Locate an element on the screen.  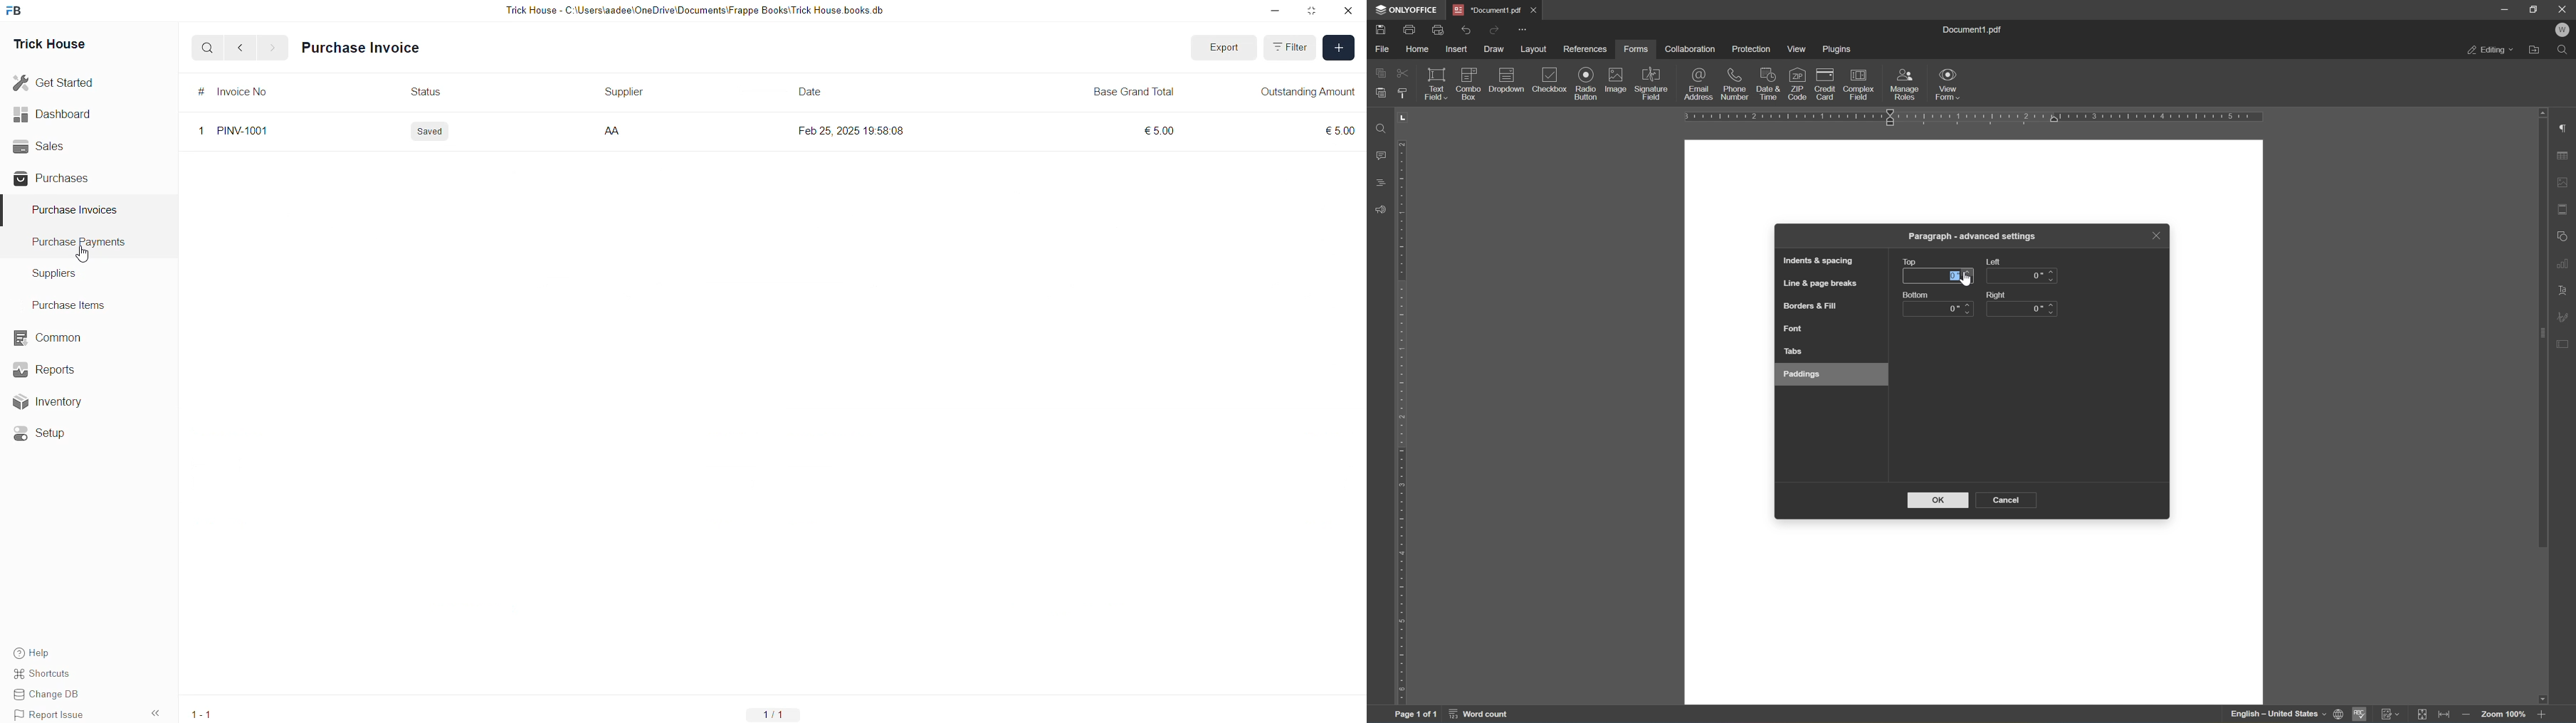
font is located at coordinates (1795, 328).